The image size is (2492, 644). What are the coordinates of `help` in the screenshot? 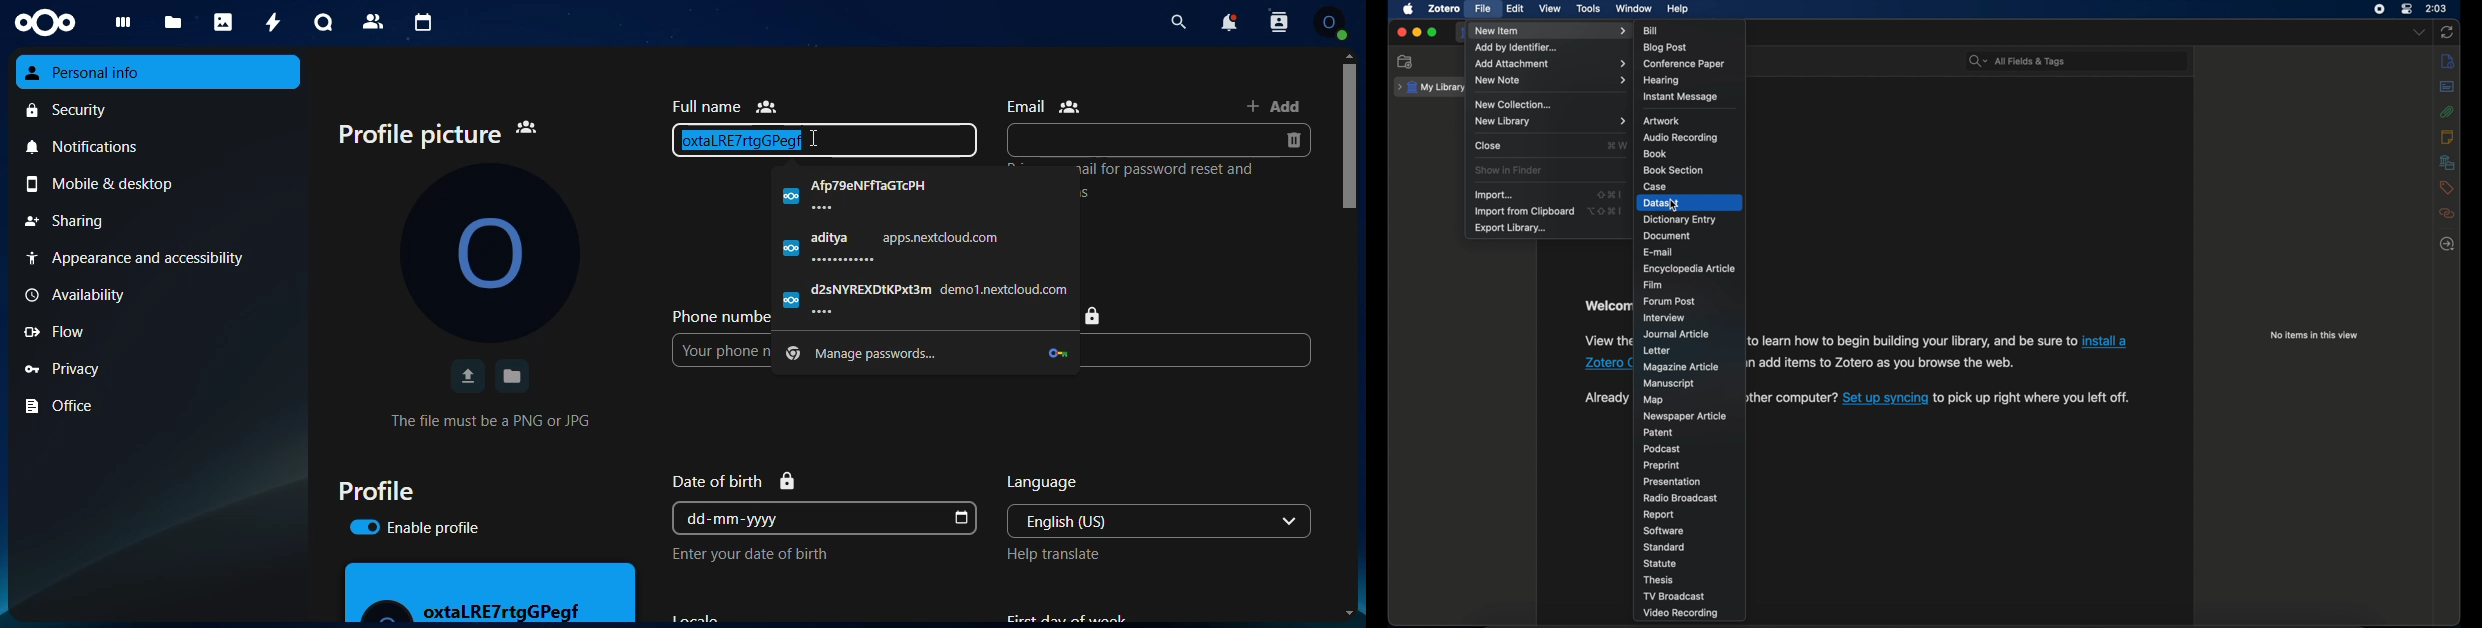 It's located at (1678, 9).